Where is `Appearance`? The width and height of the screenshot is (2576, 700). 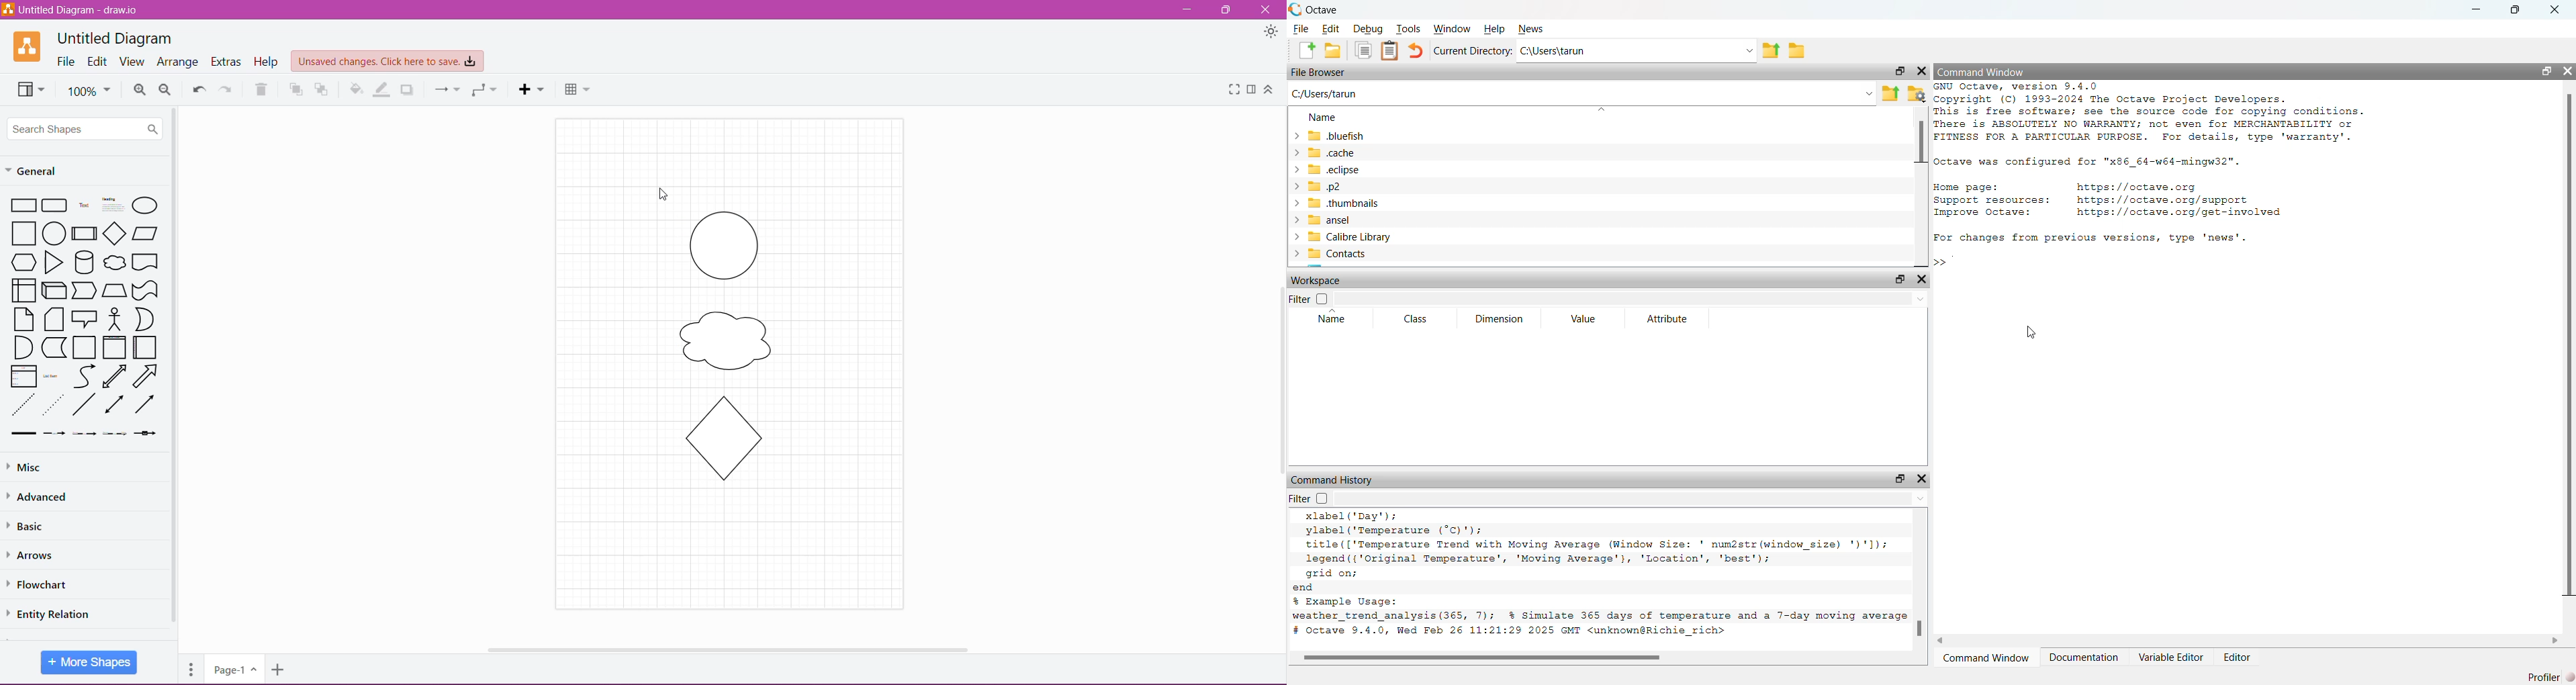
Appearance is located at coordinates (1262, 32).